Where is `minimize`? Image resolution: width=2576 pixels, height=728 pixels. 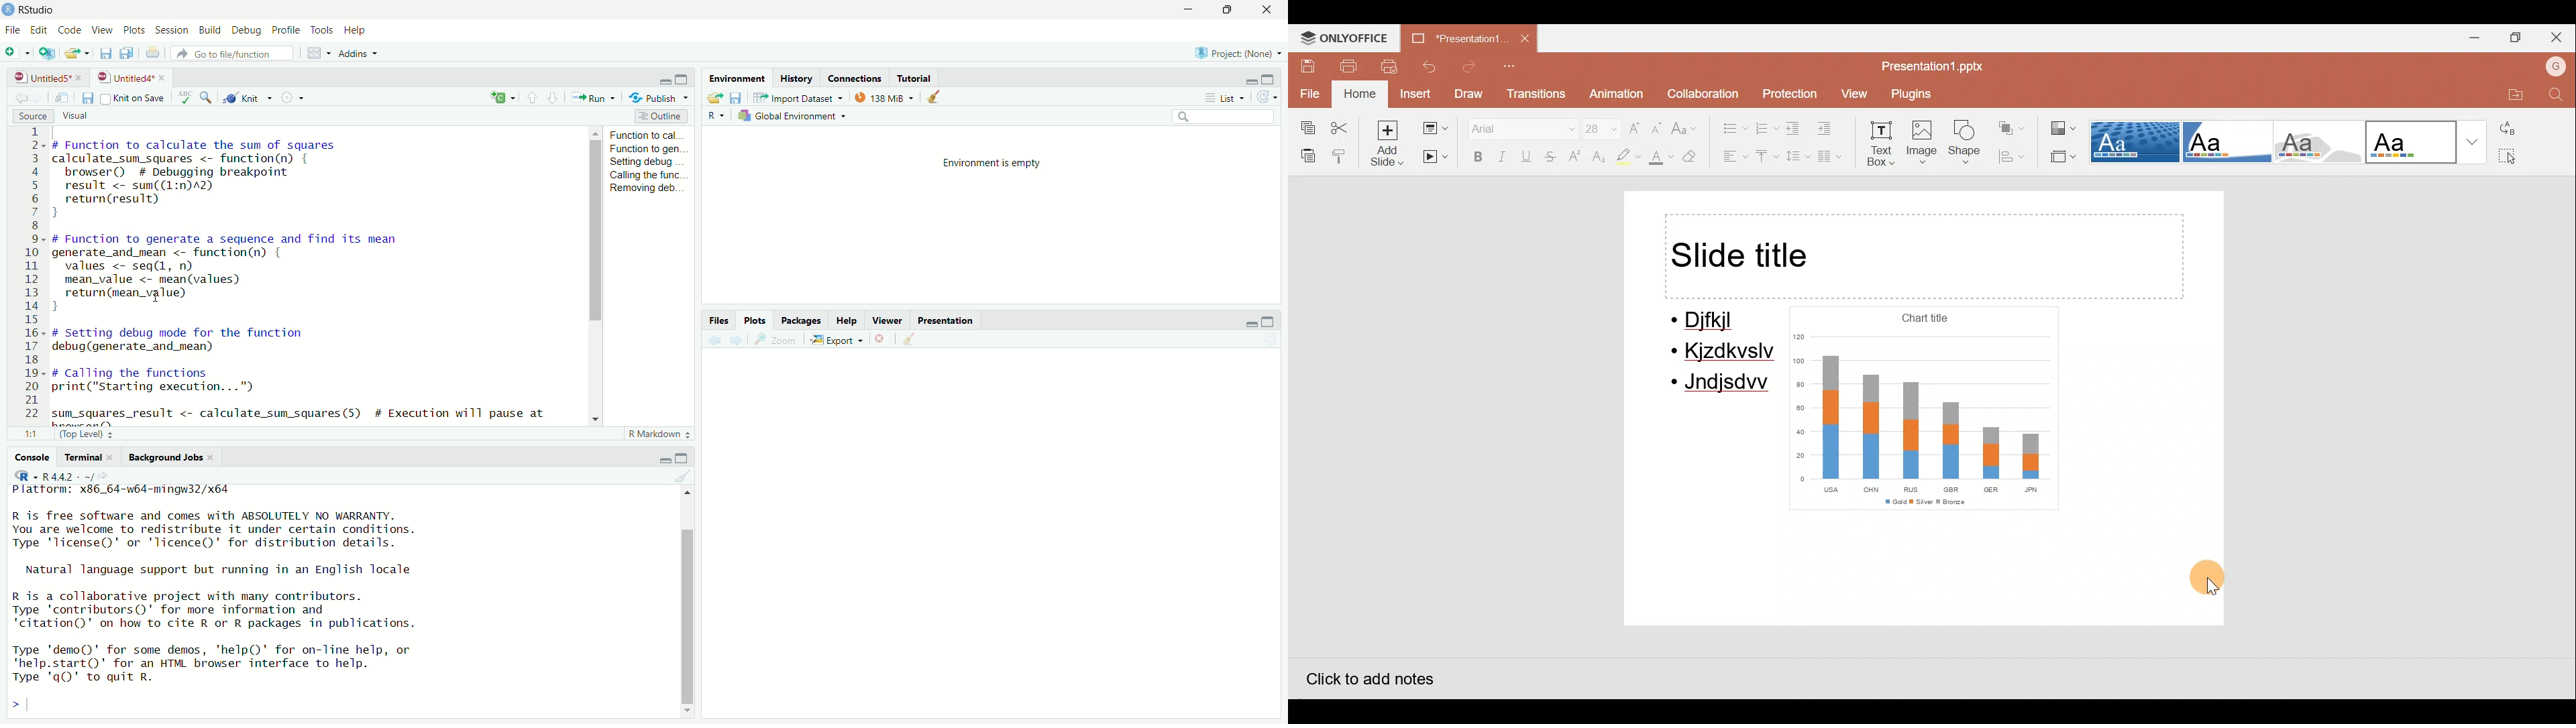 minimize is located at coordinates (660, 80).